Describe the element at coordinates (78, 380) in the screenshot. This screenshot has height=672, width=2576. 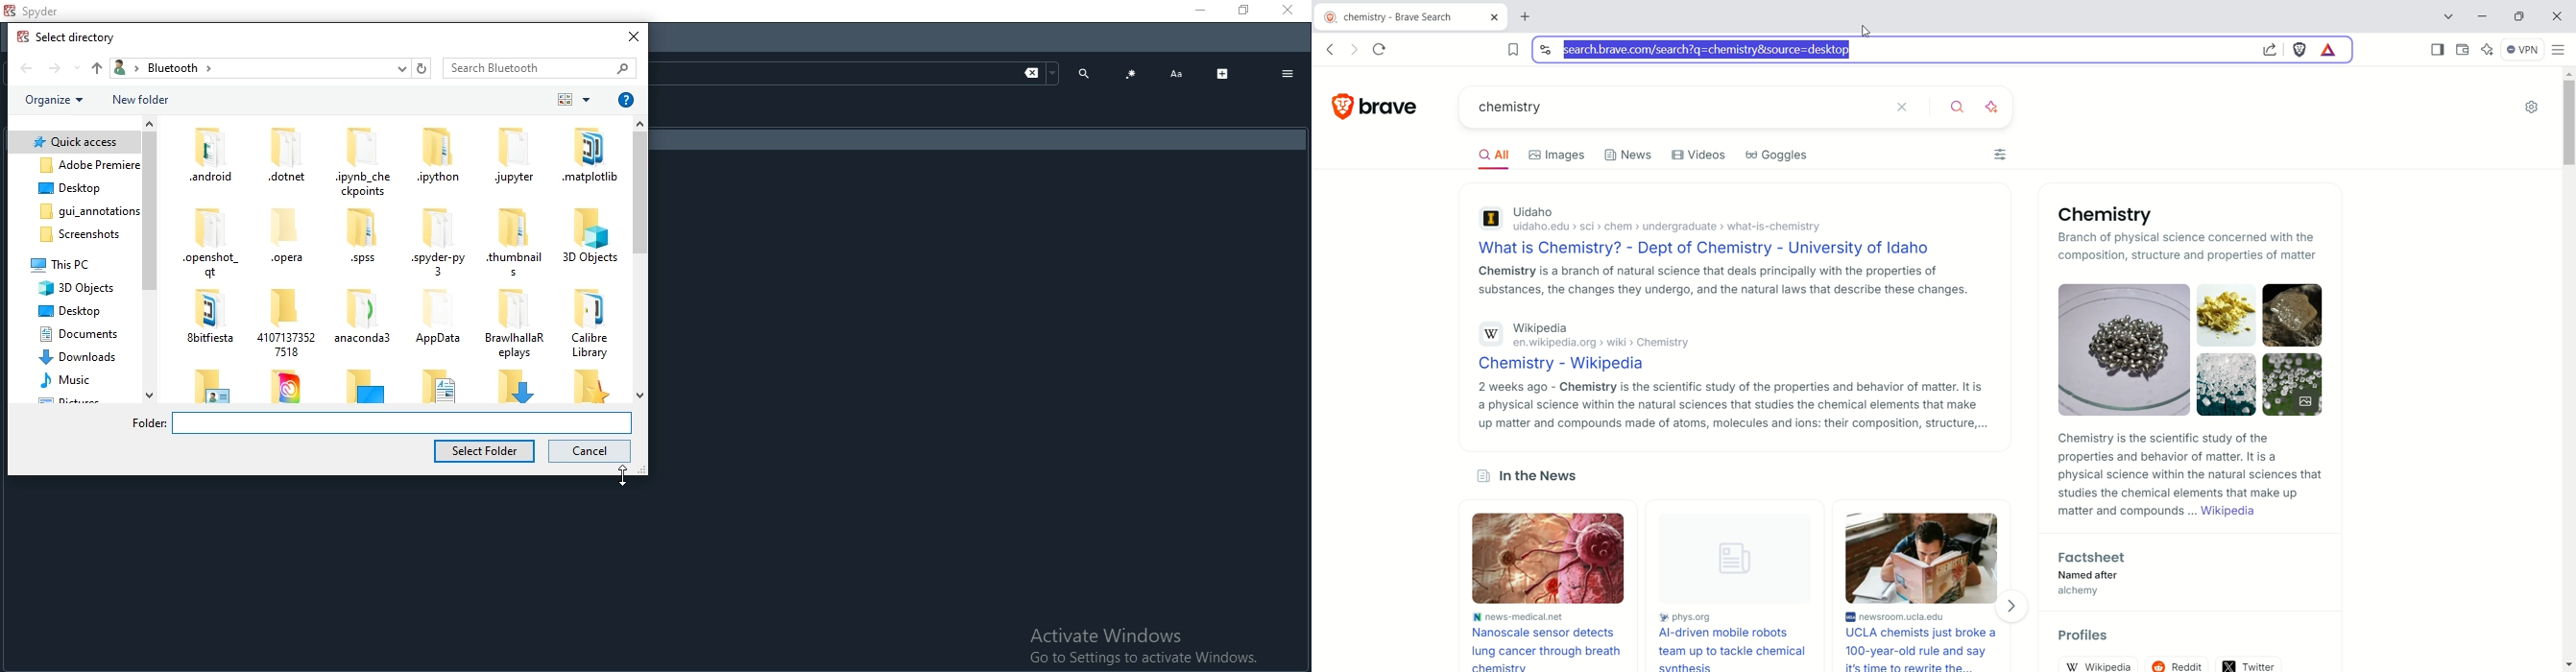
I see `music` at that location.